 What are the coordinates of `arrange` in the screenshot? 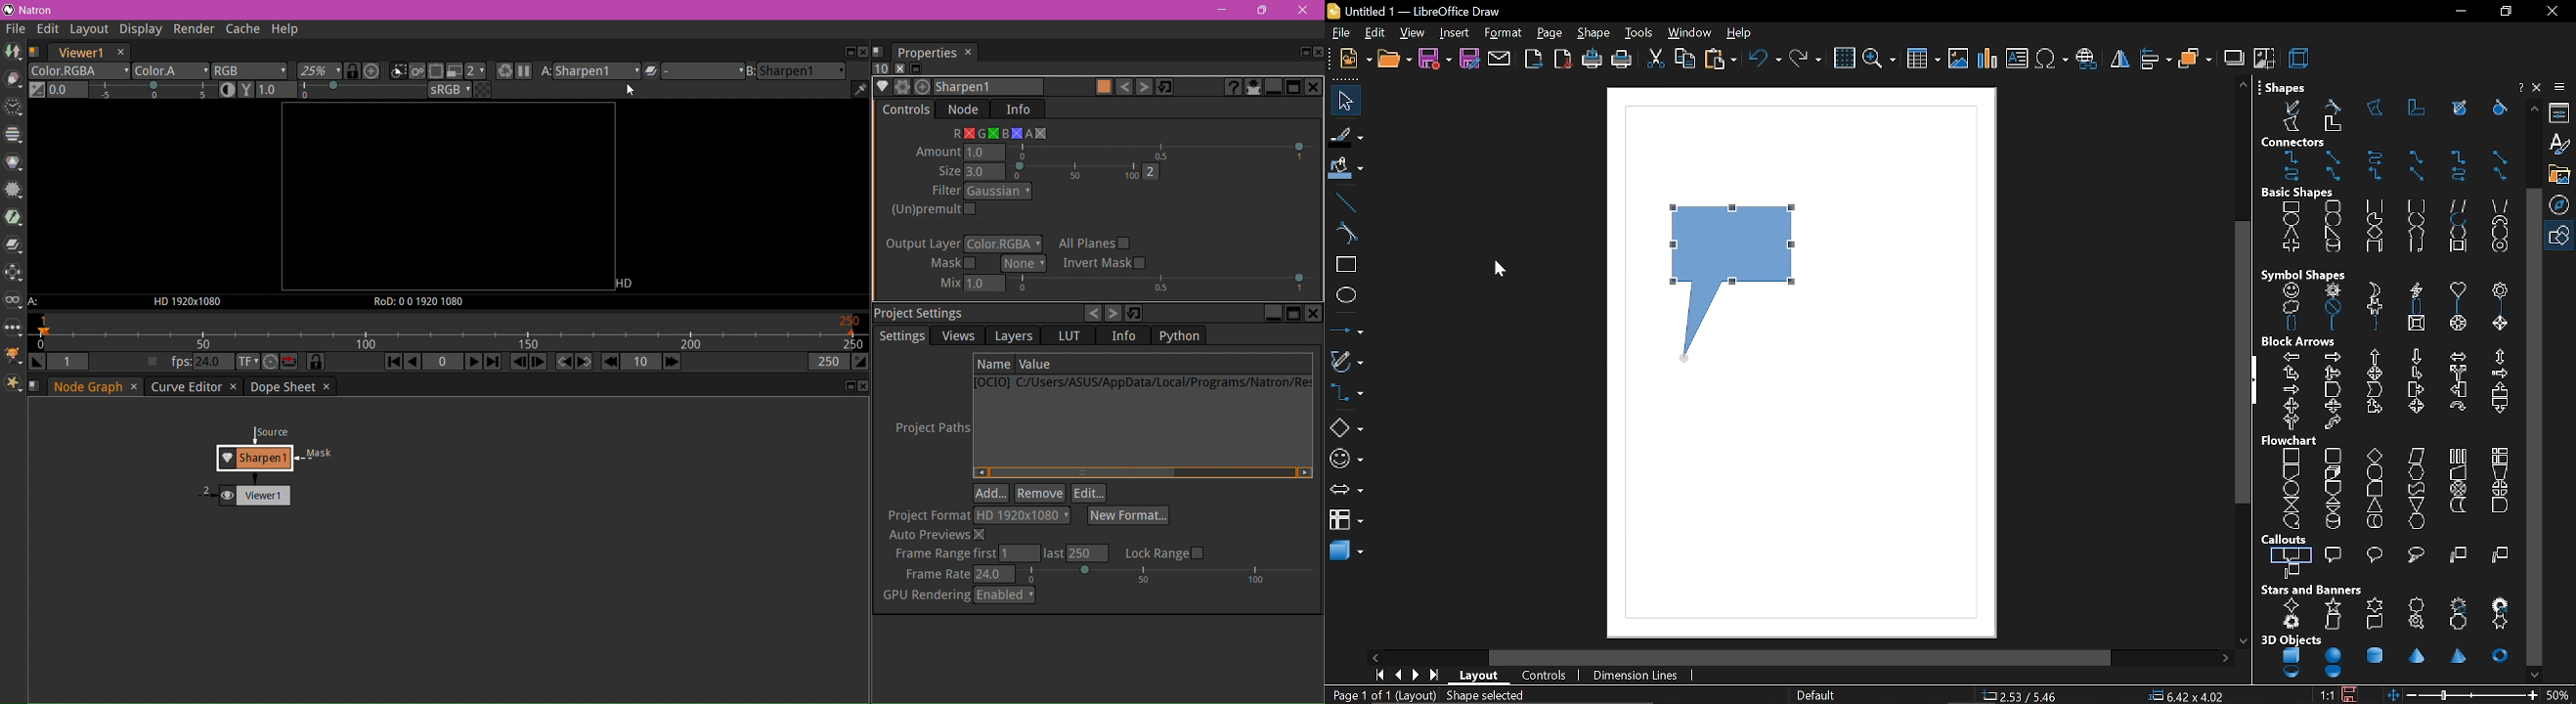 It's located at (2195, 59).